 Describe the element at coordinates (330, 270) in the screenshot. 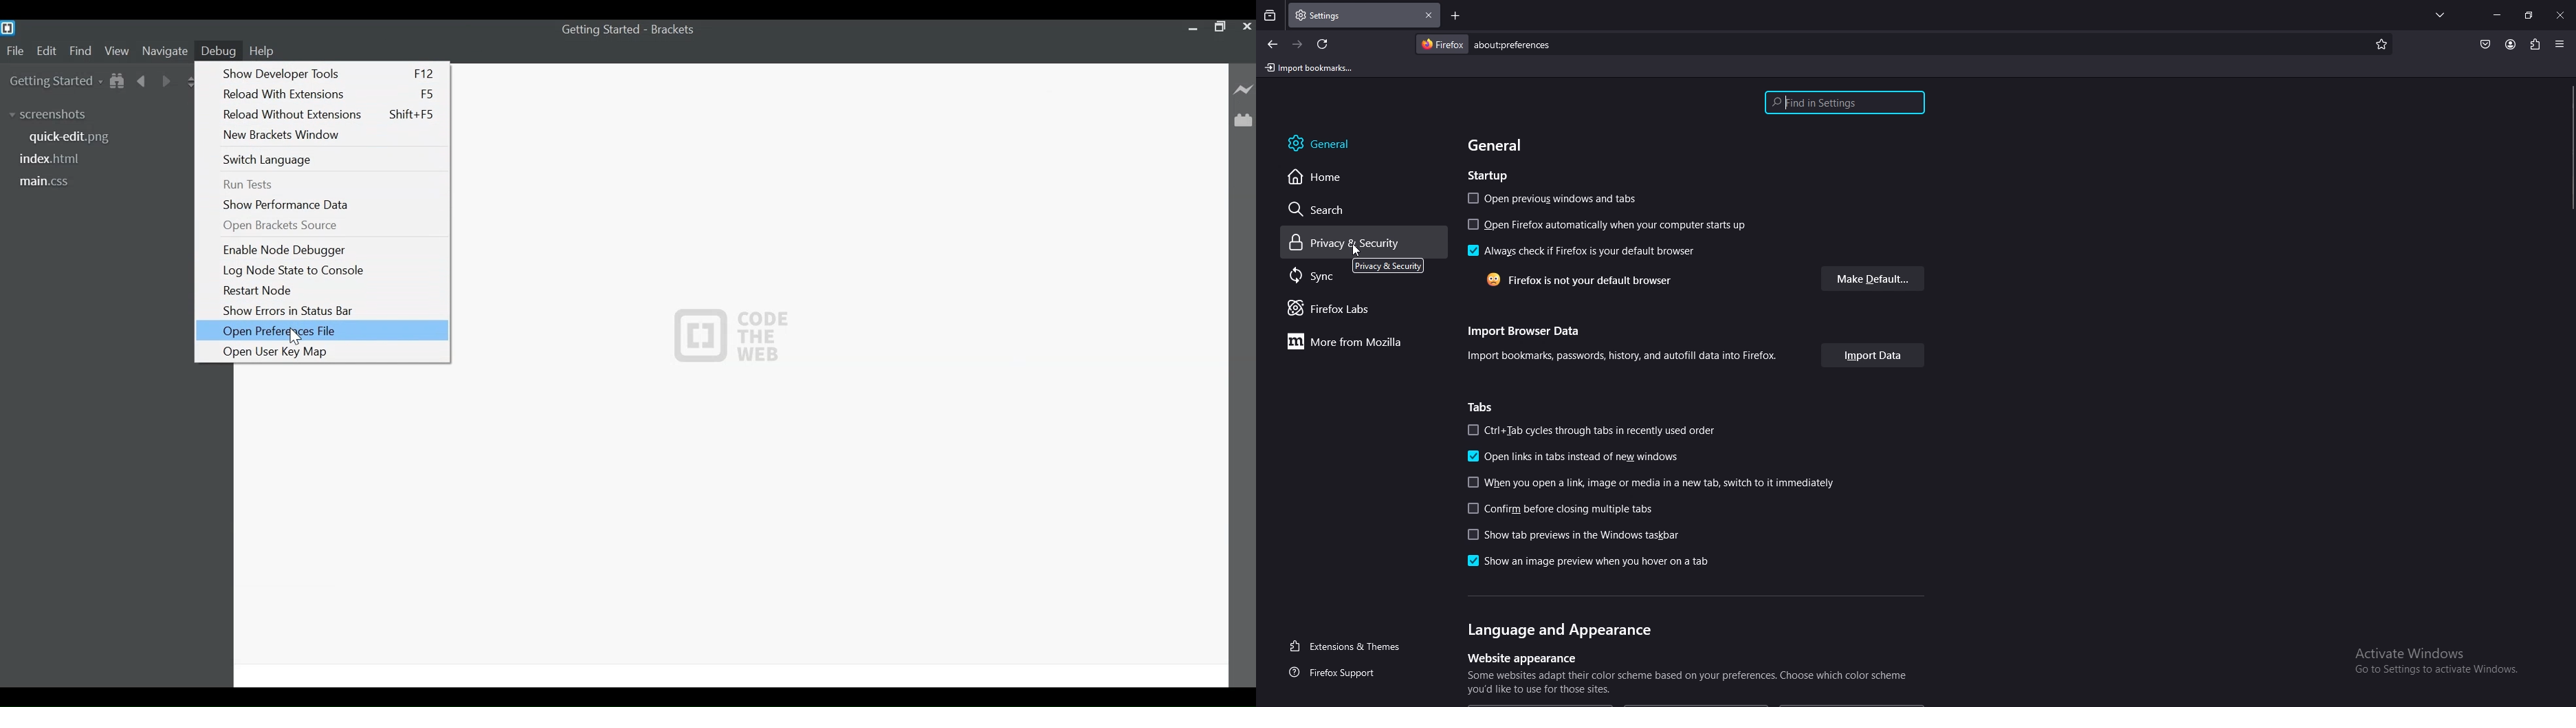

I see `Log Node State to Console` at that location.